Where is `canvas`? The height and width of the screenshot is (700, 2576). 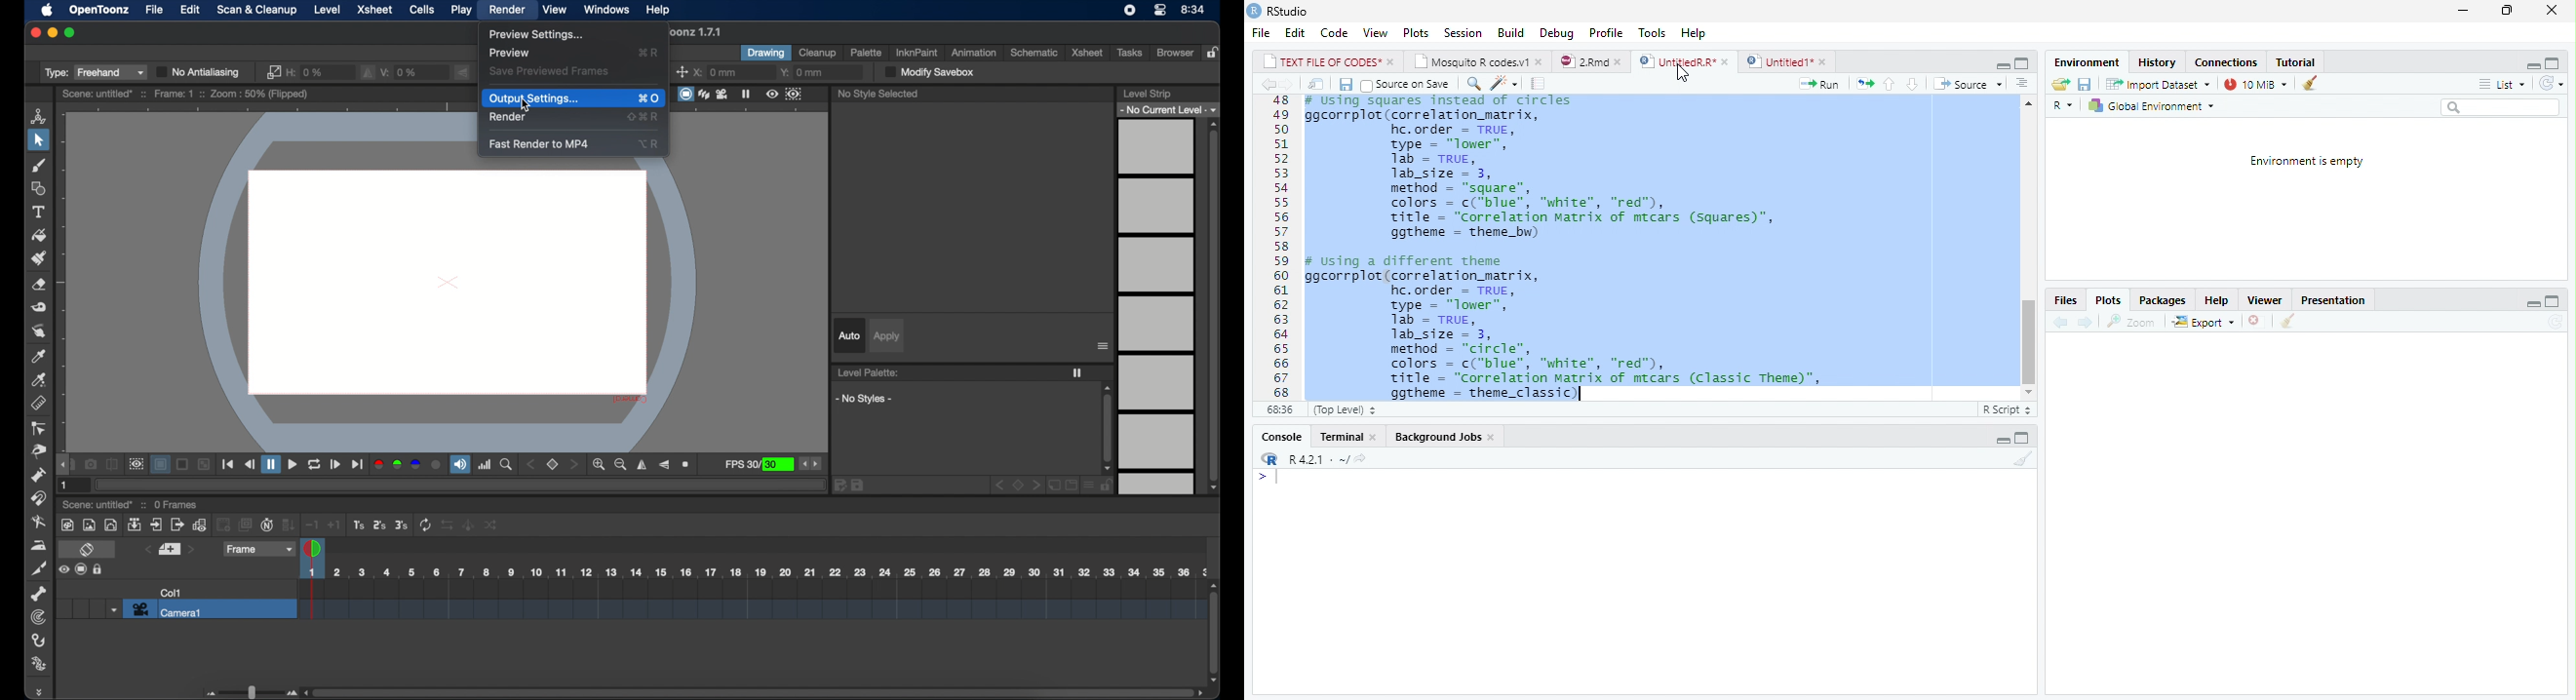
canvas is located at coordinates (441, 310).